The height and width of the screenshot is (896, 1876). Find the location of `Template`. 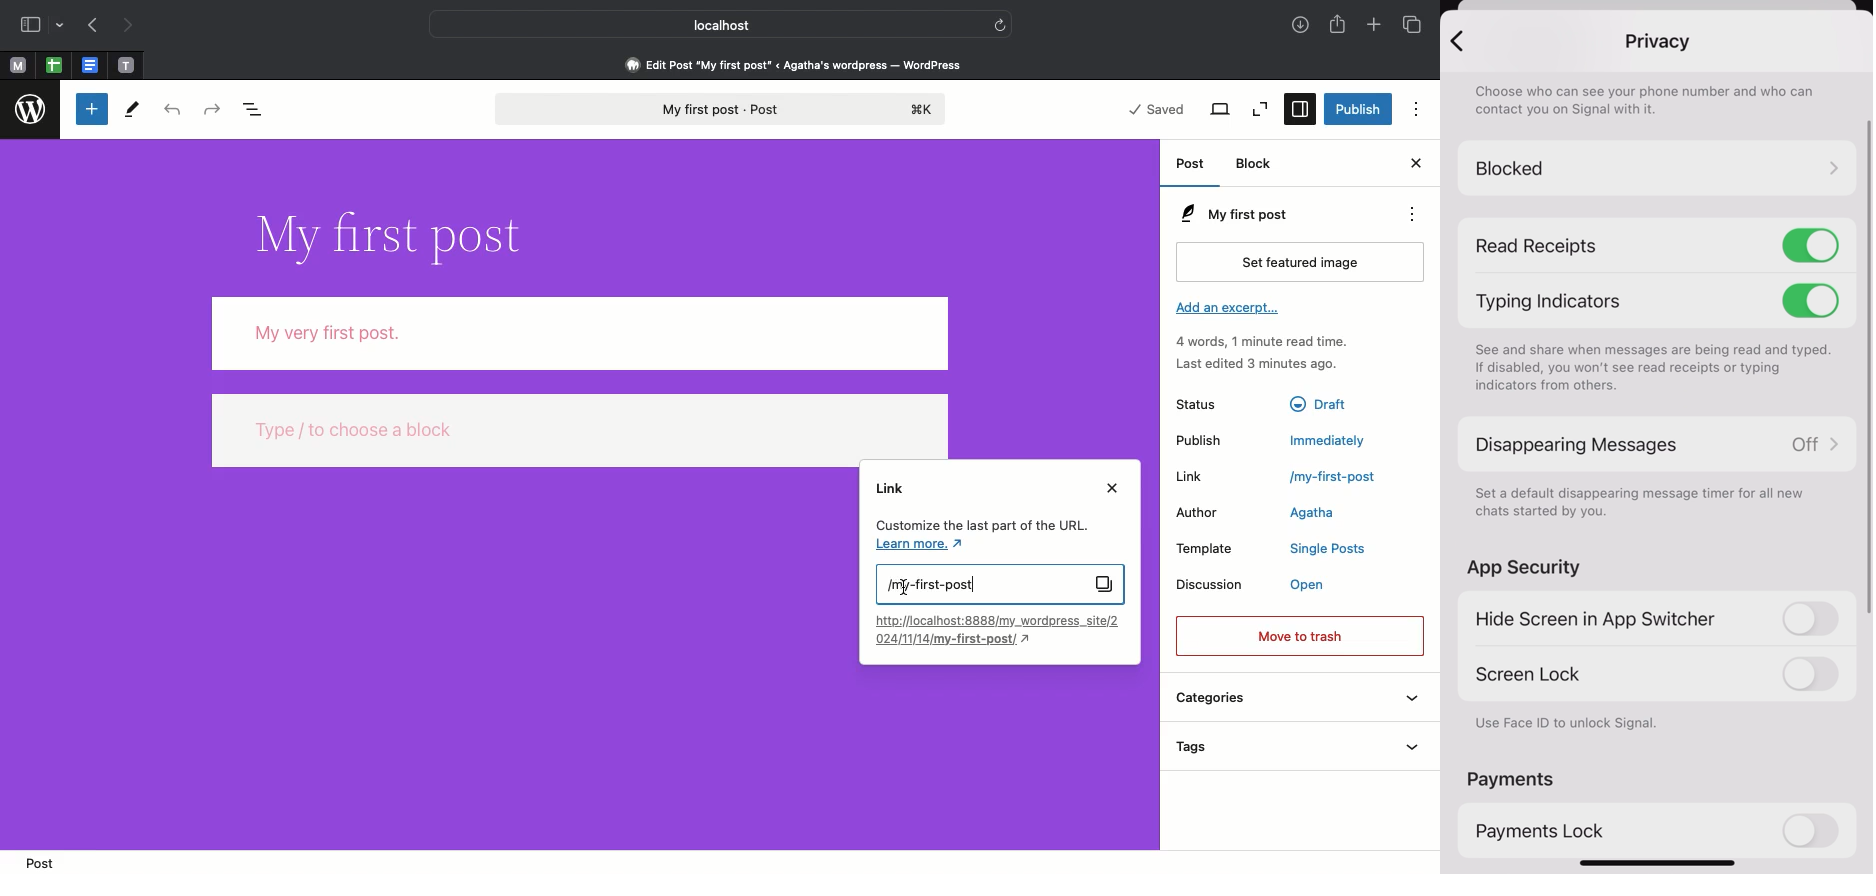

Template is located at coordinates (1208, 548).